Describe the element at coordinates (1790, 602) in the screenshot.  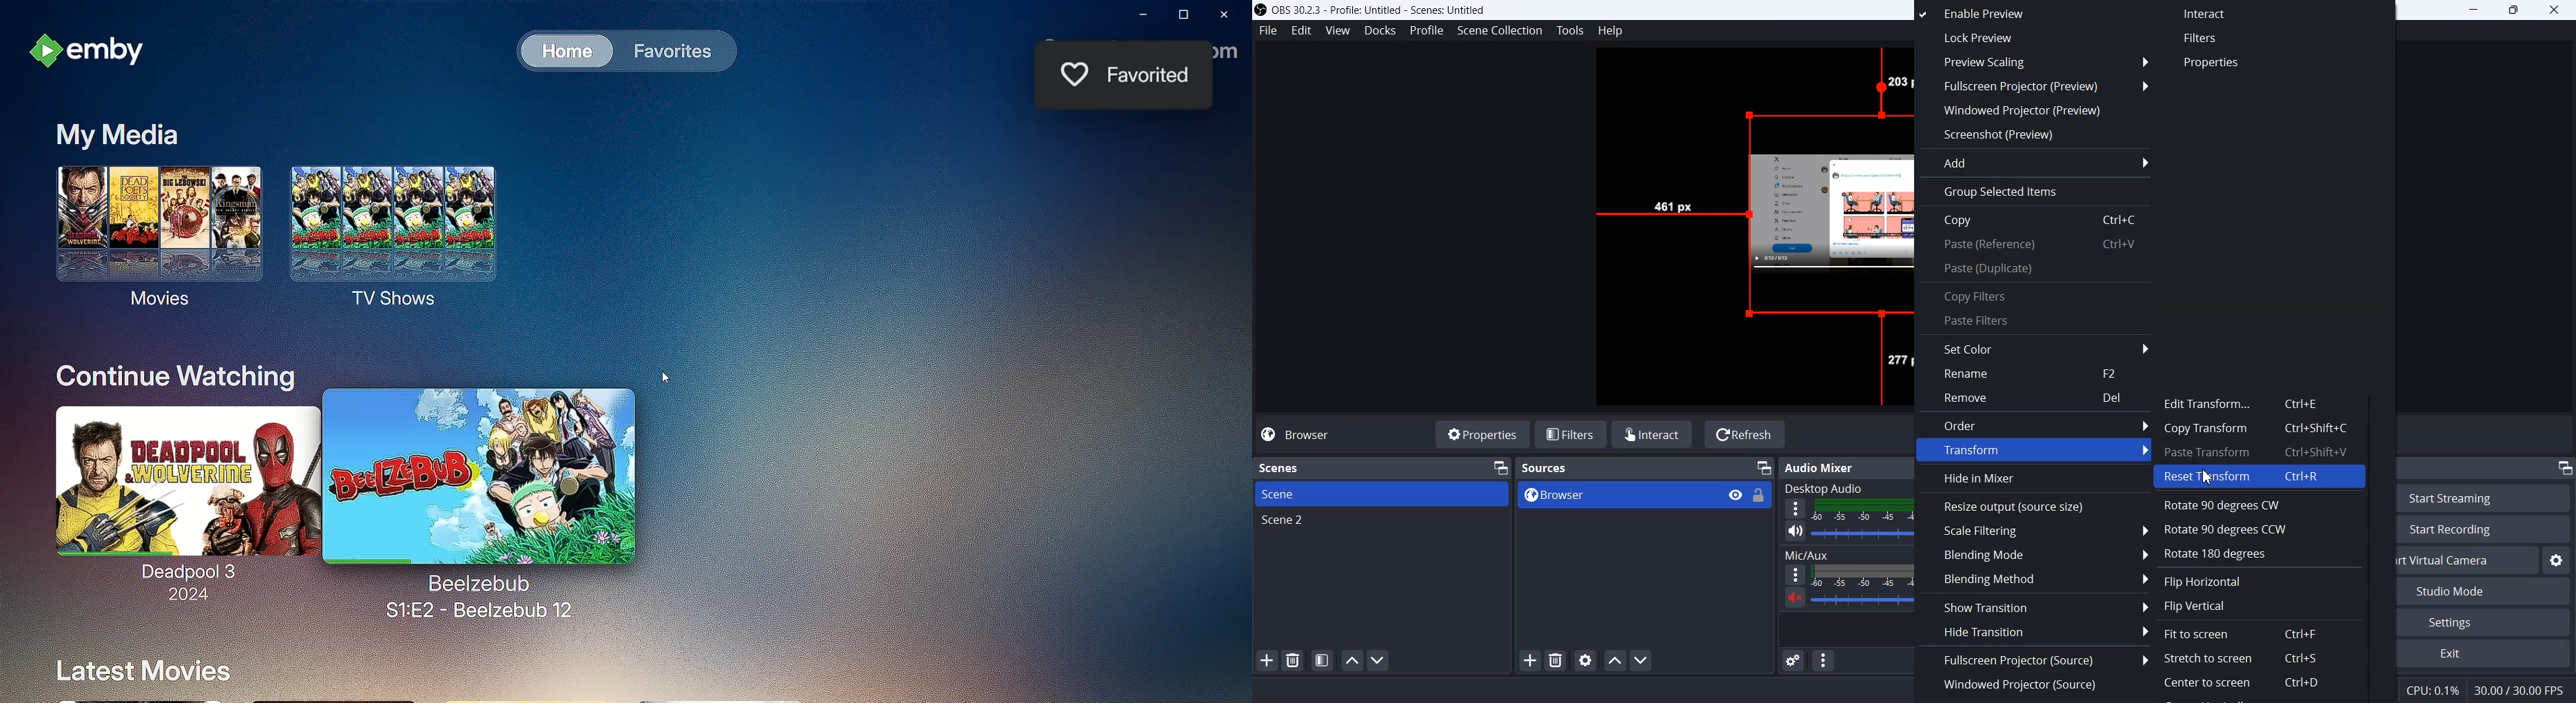
I see `Mute / Unmute sound` at that location.